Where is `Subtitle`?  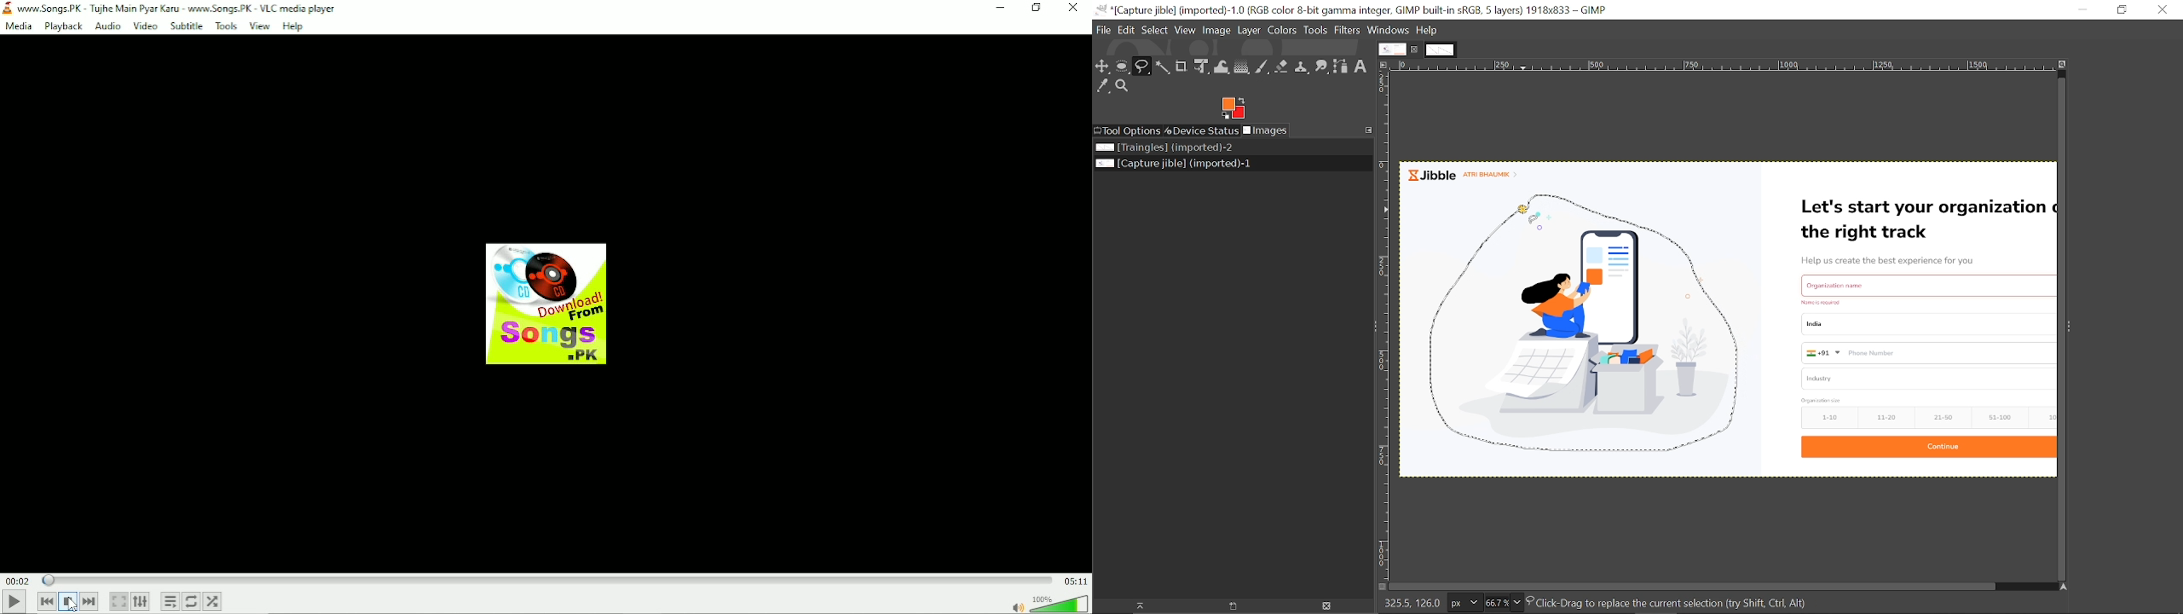 Subtitle is located at coordinates (186, 27).